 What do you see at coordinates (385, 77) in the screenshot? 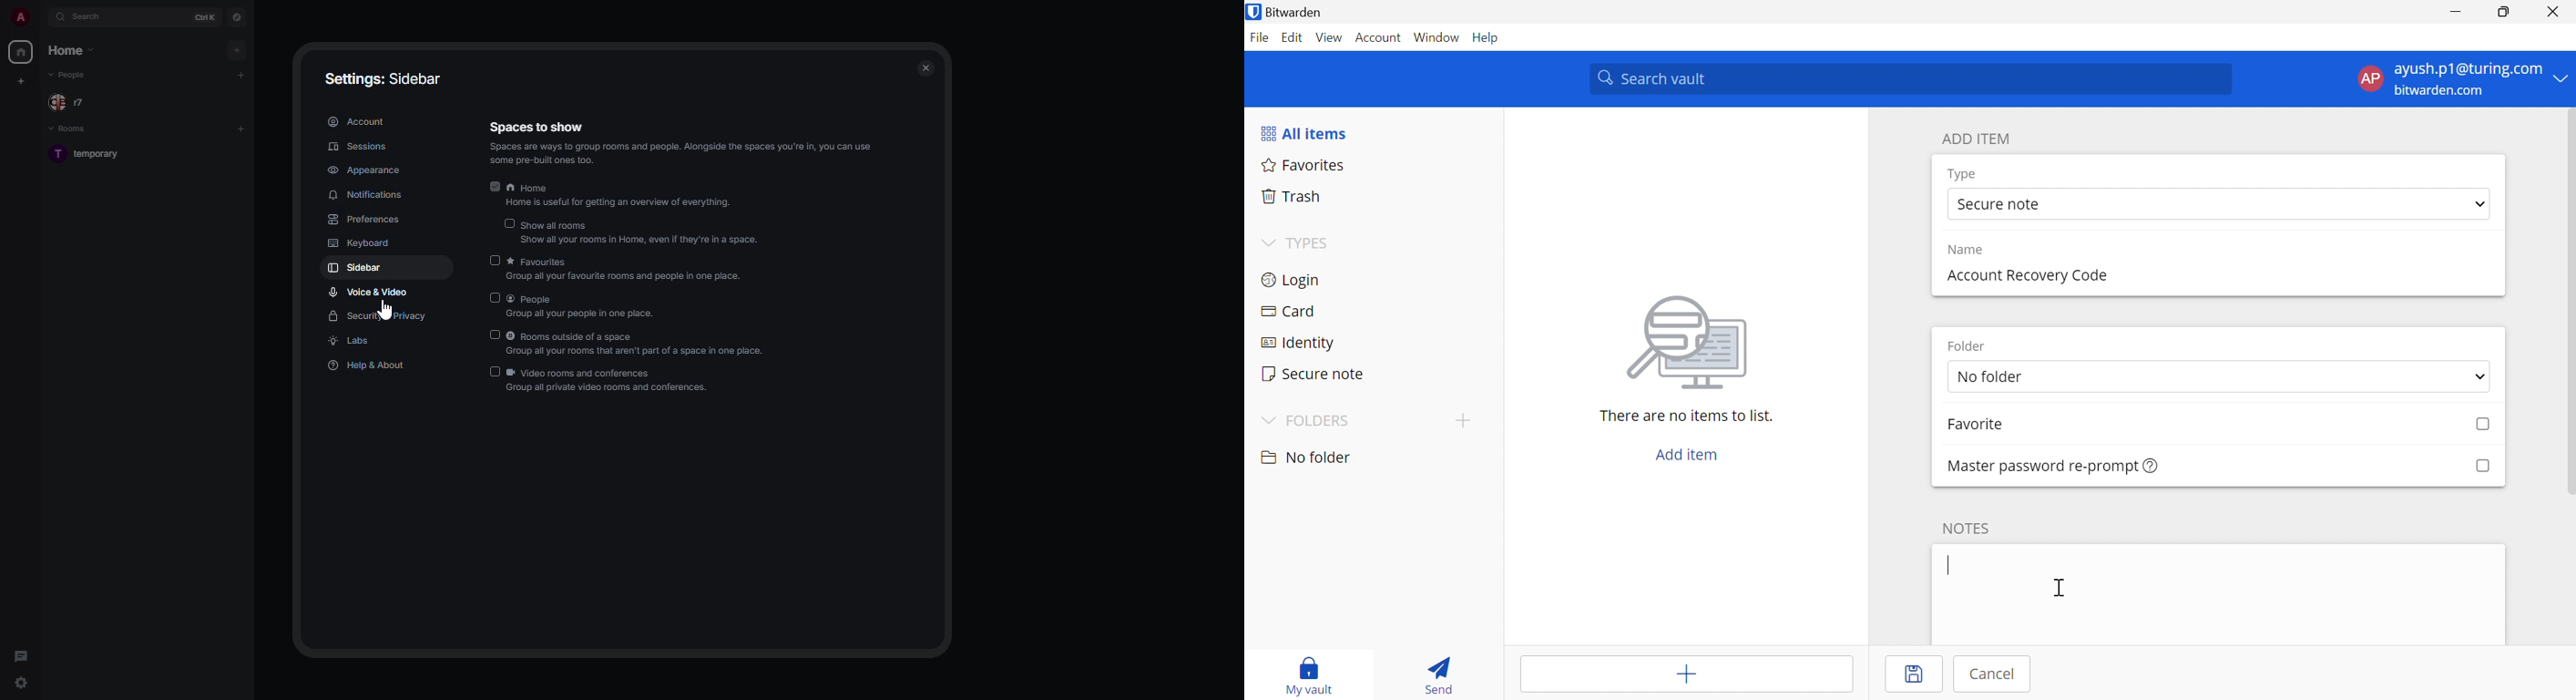
I see `settings: sidebar` at bounding box center [385, 77].